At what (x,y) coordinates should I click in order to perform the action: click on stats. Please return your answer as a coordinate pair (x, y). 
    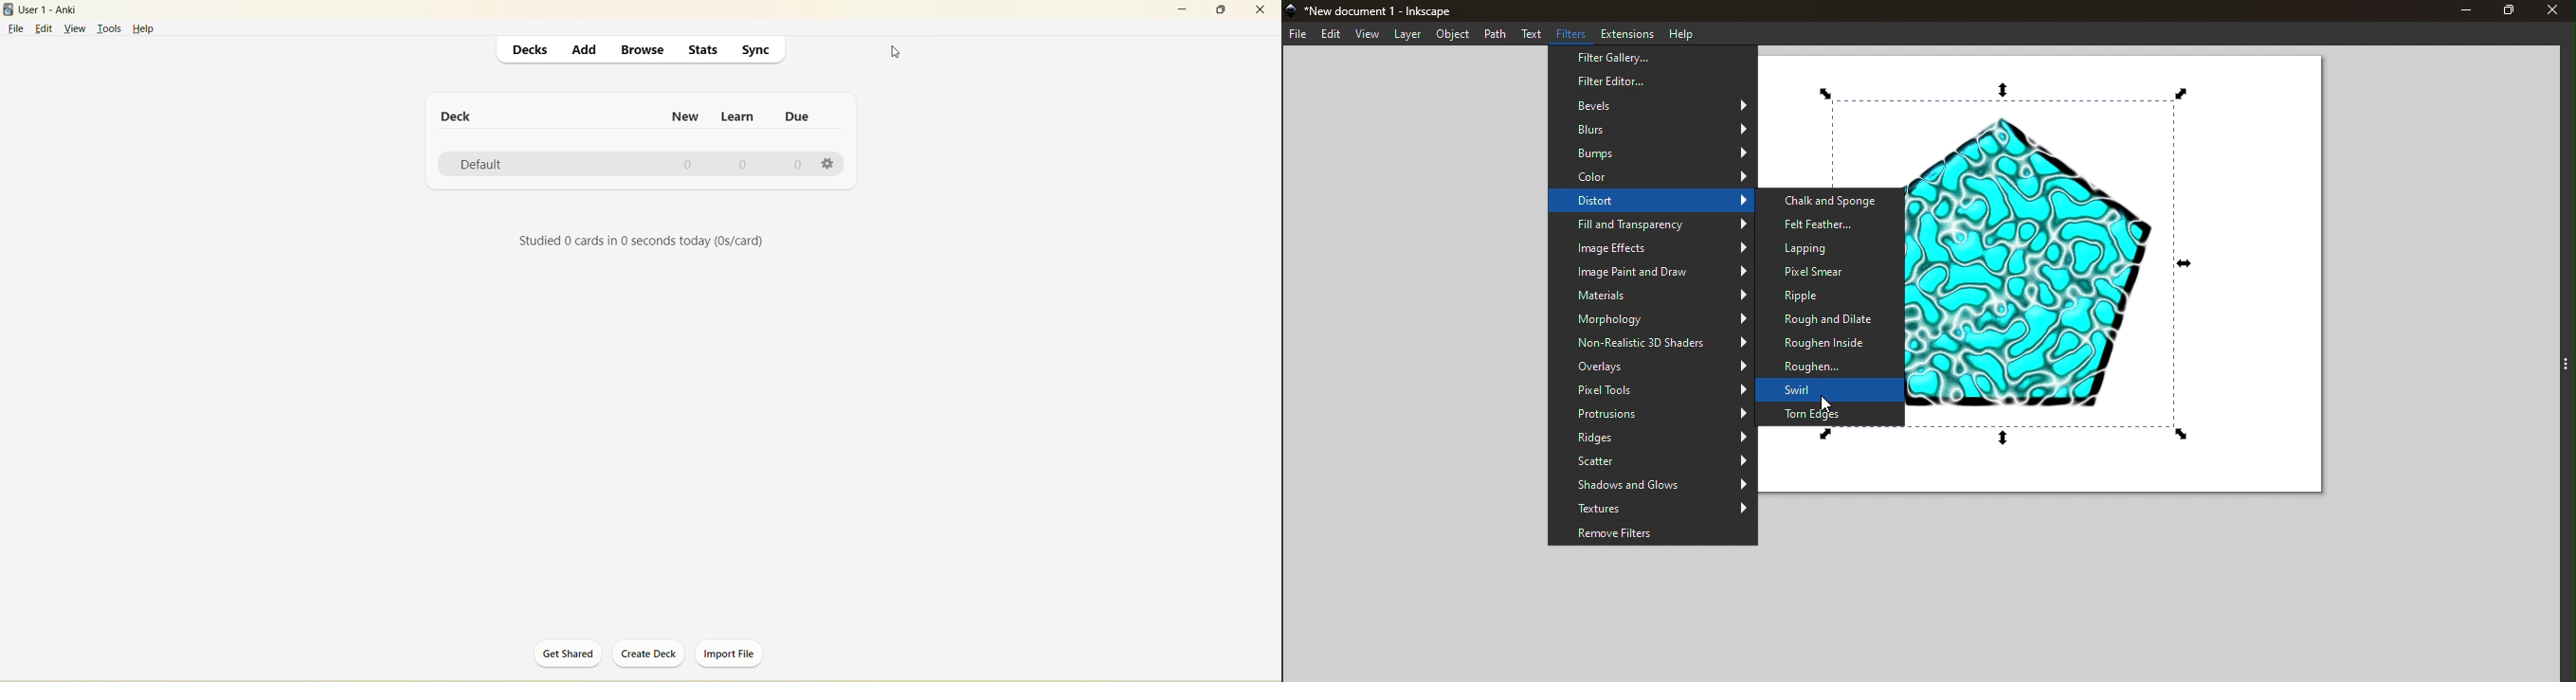
    Looking at the image, I should click on (704, 49).